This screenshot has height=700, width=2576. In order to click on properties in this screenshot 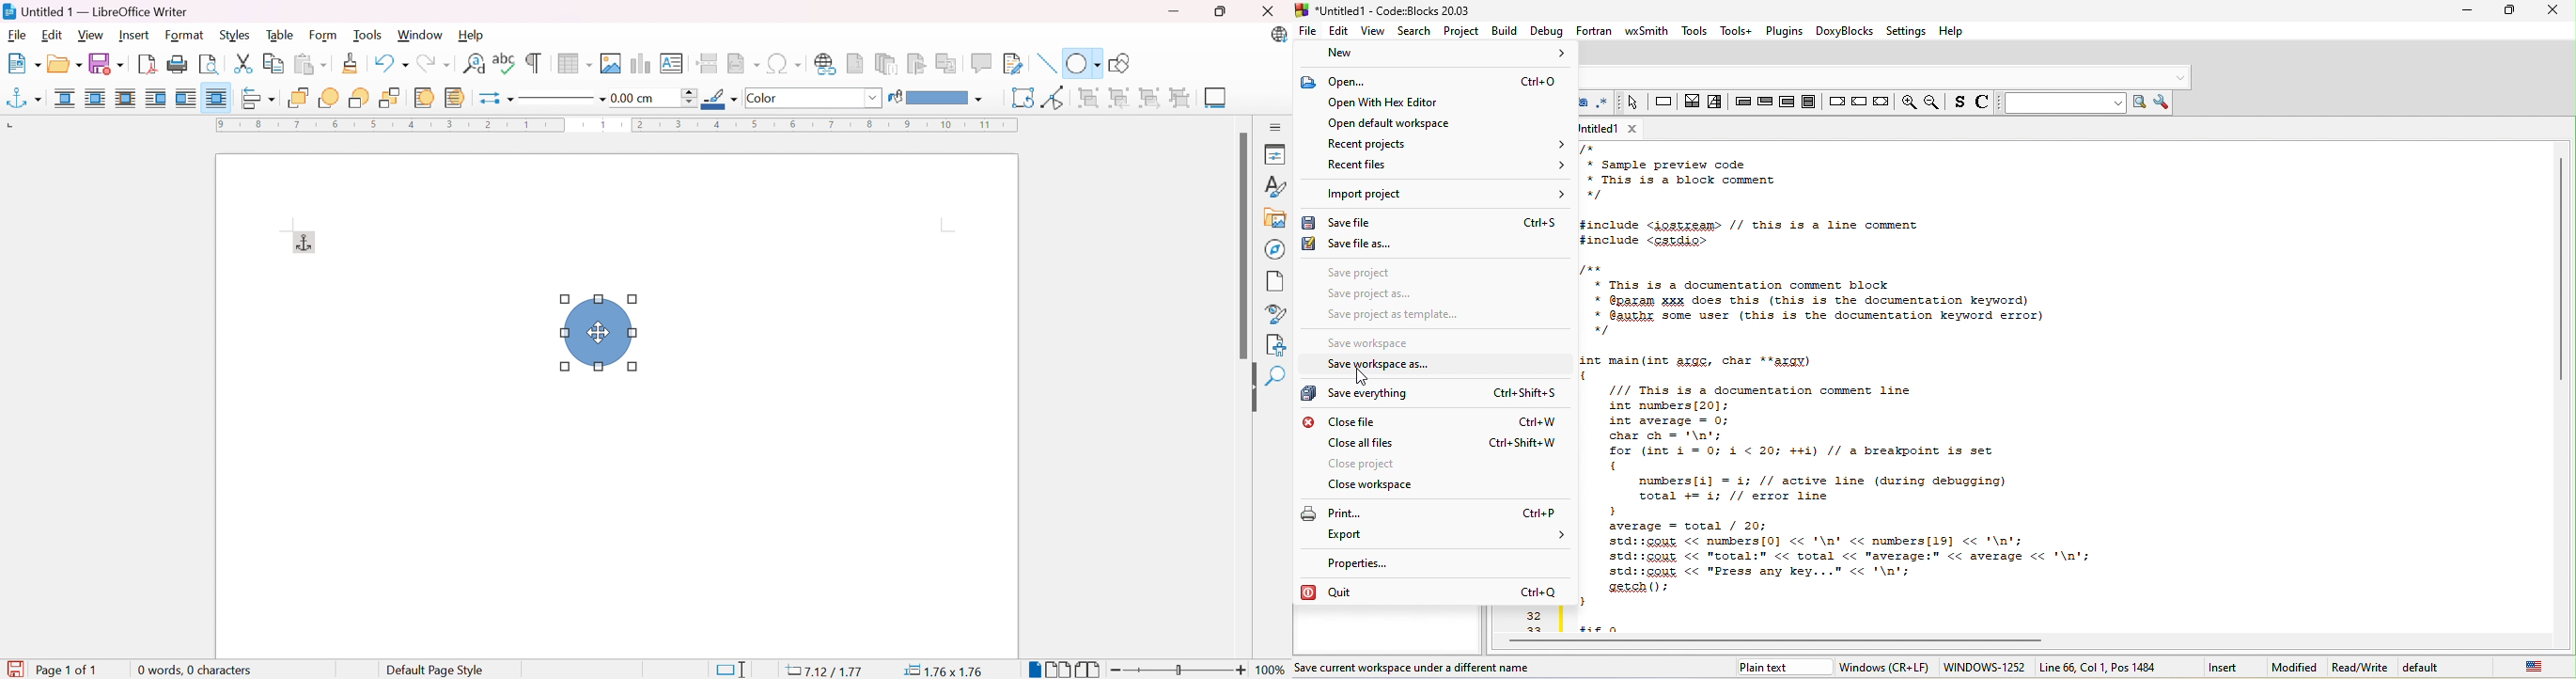, I will do `click(1382, 564)`.